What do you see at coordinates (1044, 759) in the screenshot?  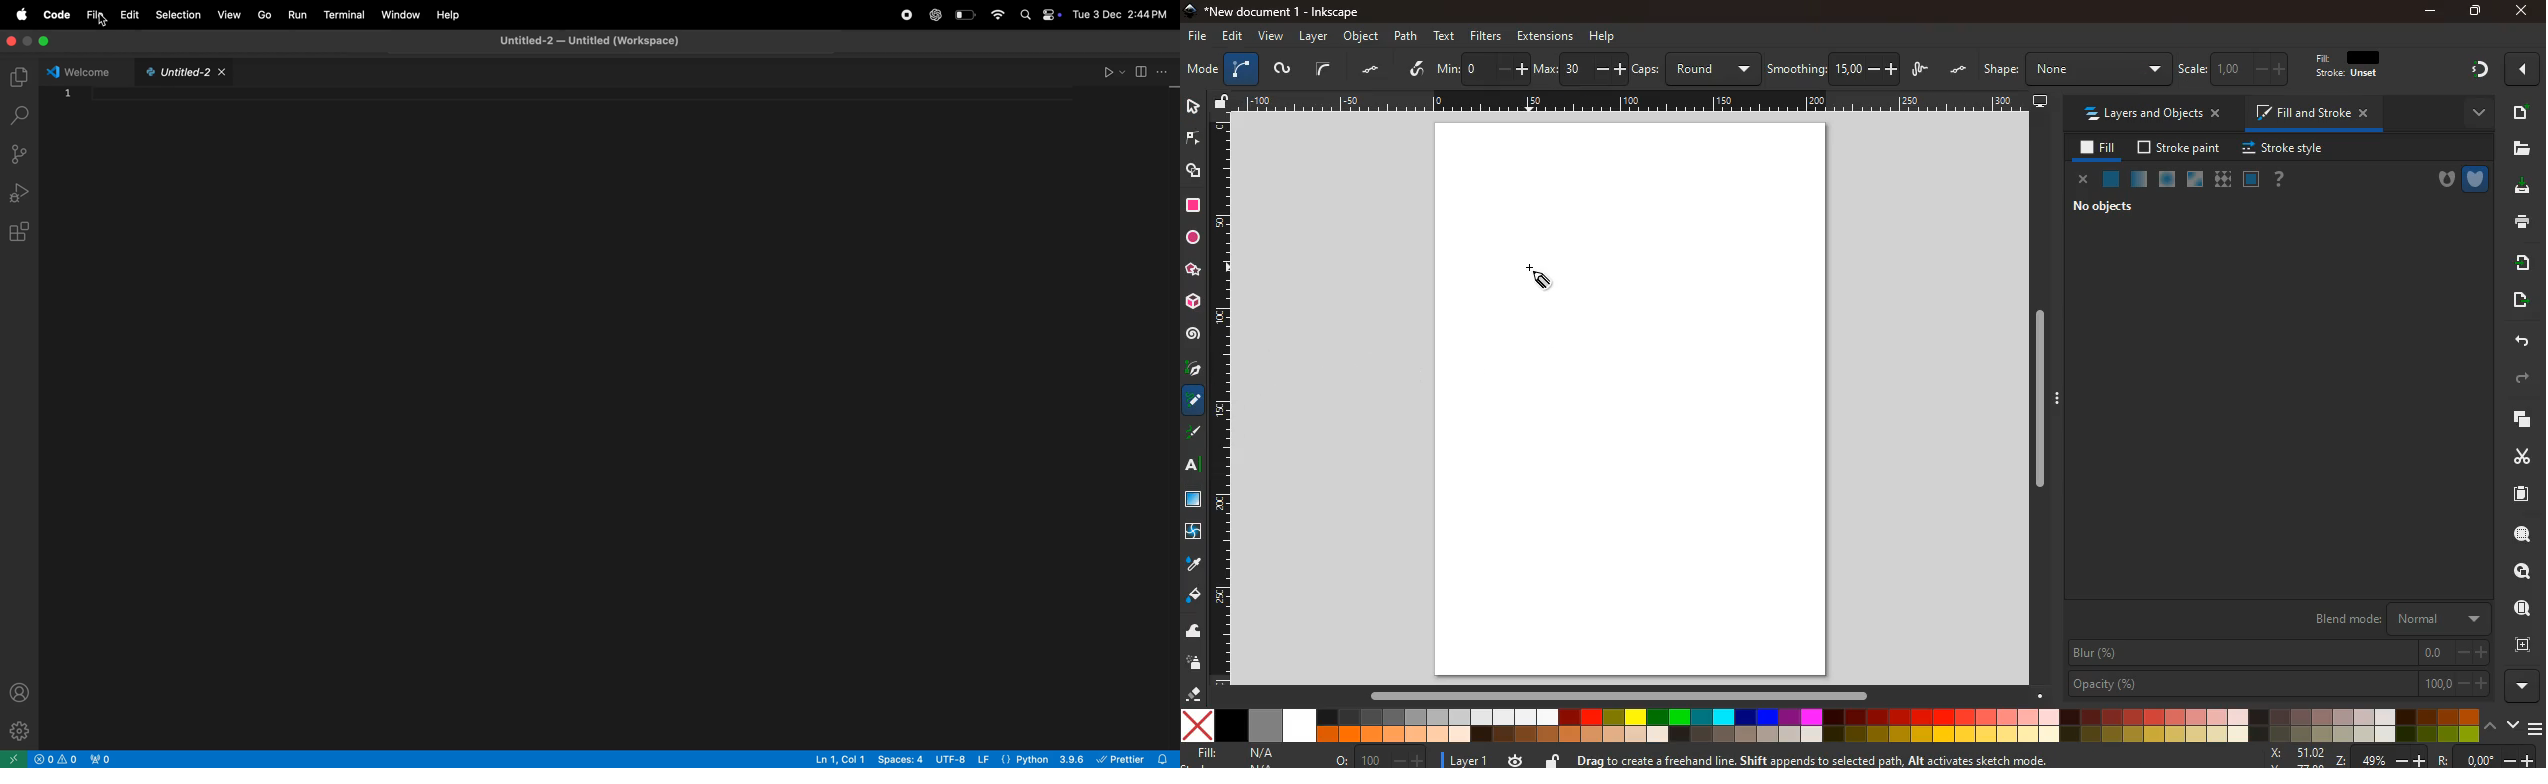 I see `python ` at bounding box center [1044, 759].